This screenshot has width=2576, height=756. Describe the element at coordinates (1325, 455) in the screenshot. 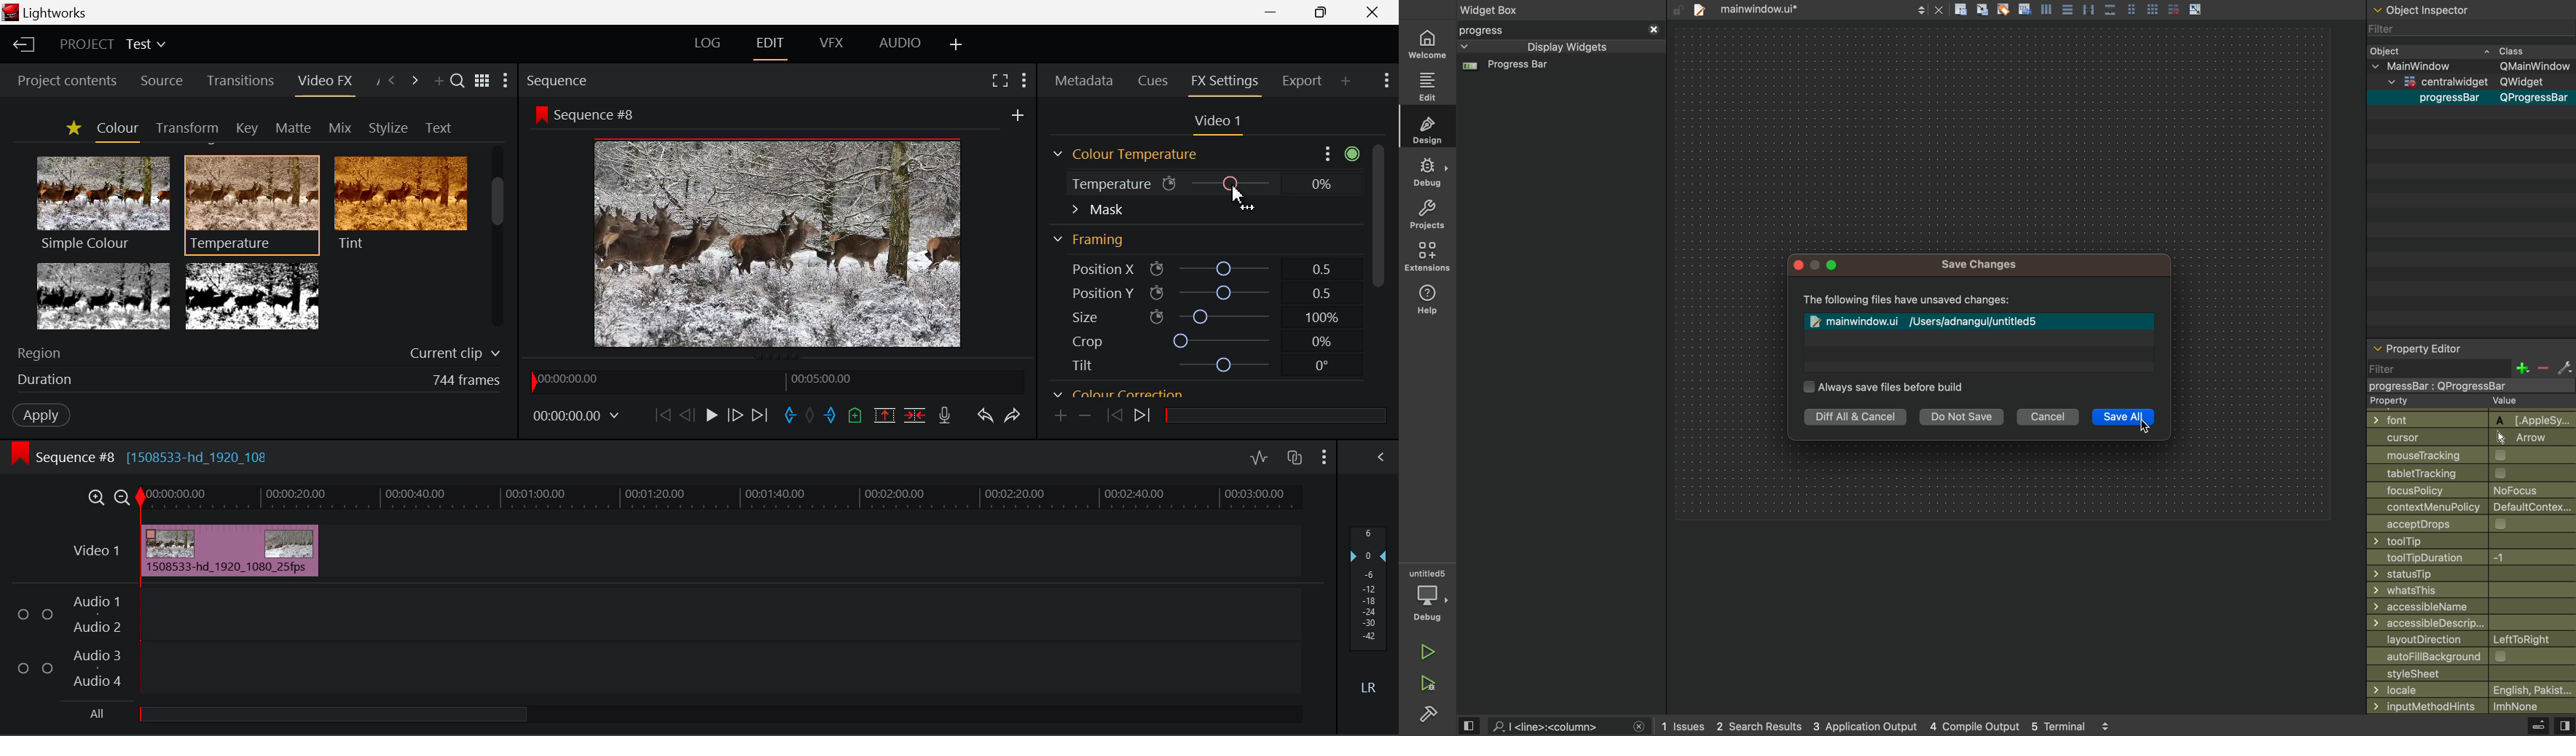

I see `Show Settings` at that location.